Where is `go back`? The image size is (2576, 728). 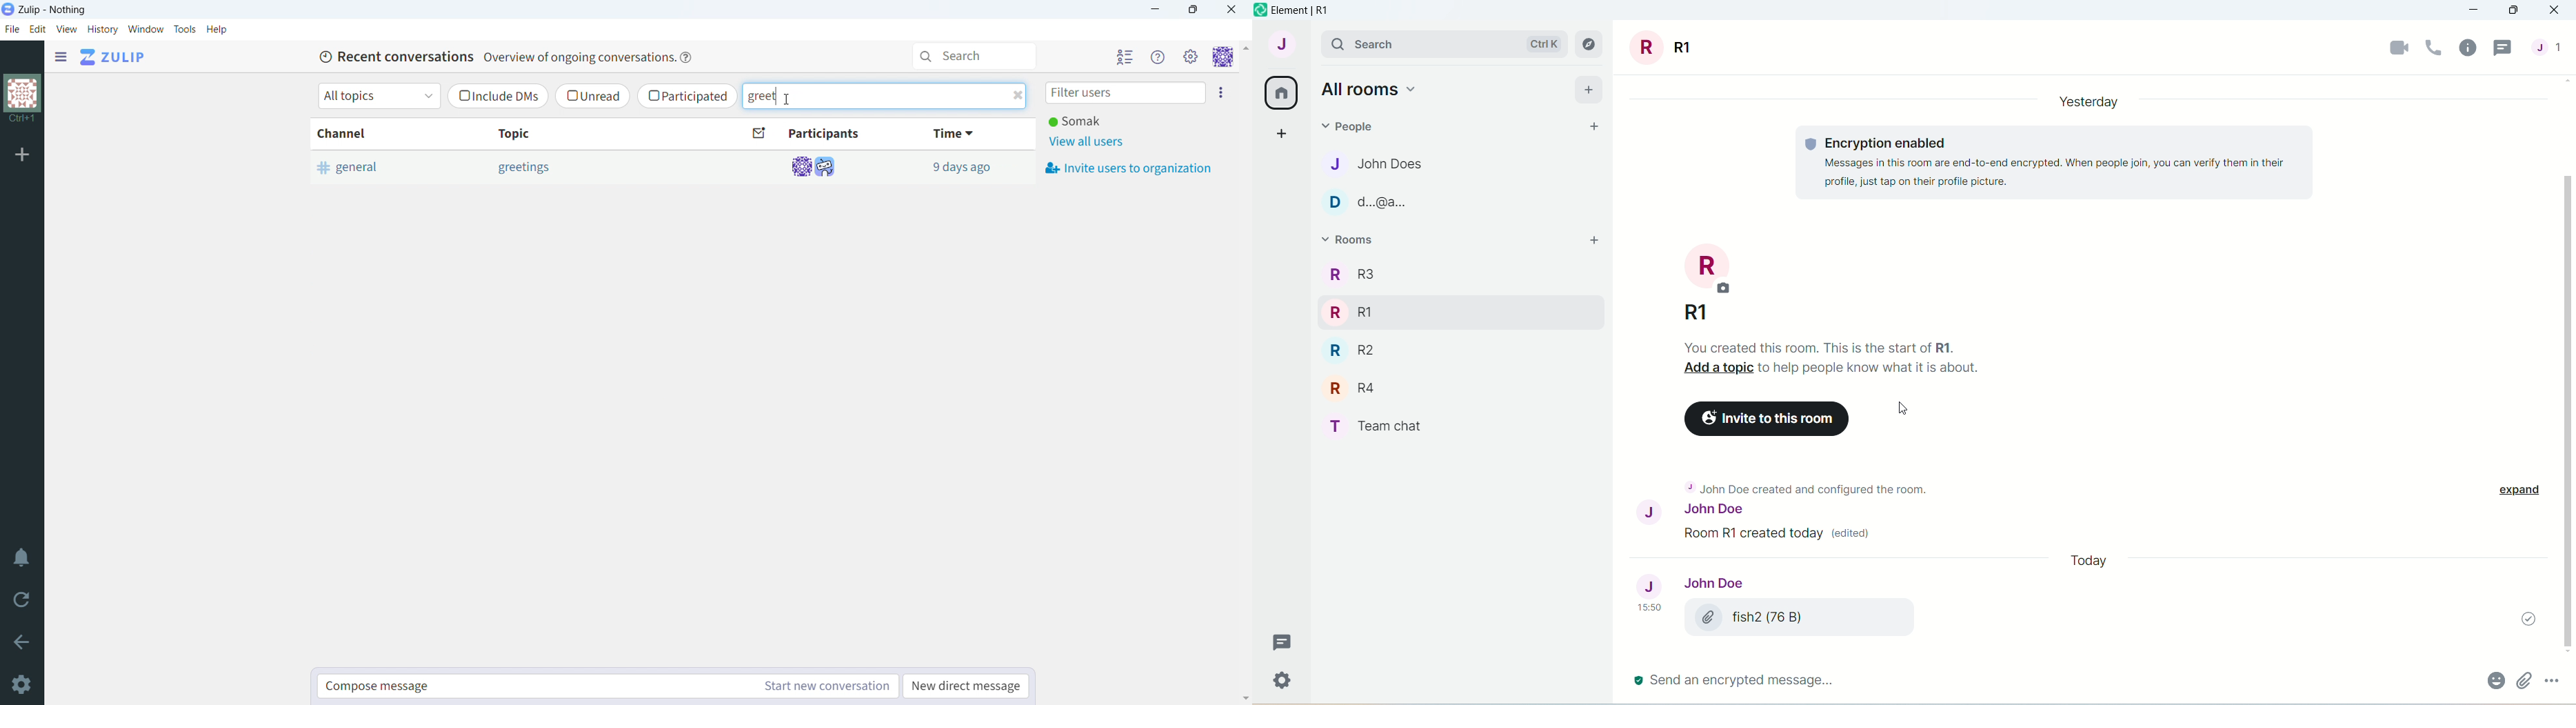 go back is located at coordinates (22, 642).